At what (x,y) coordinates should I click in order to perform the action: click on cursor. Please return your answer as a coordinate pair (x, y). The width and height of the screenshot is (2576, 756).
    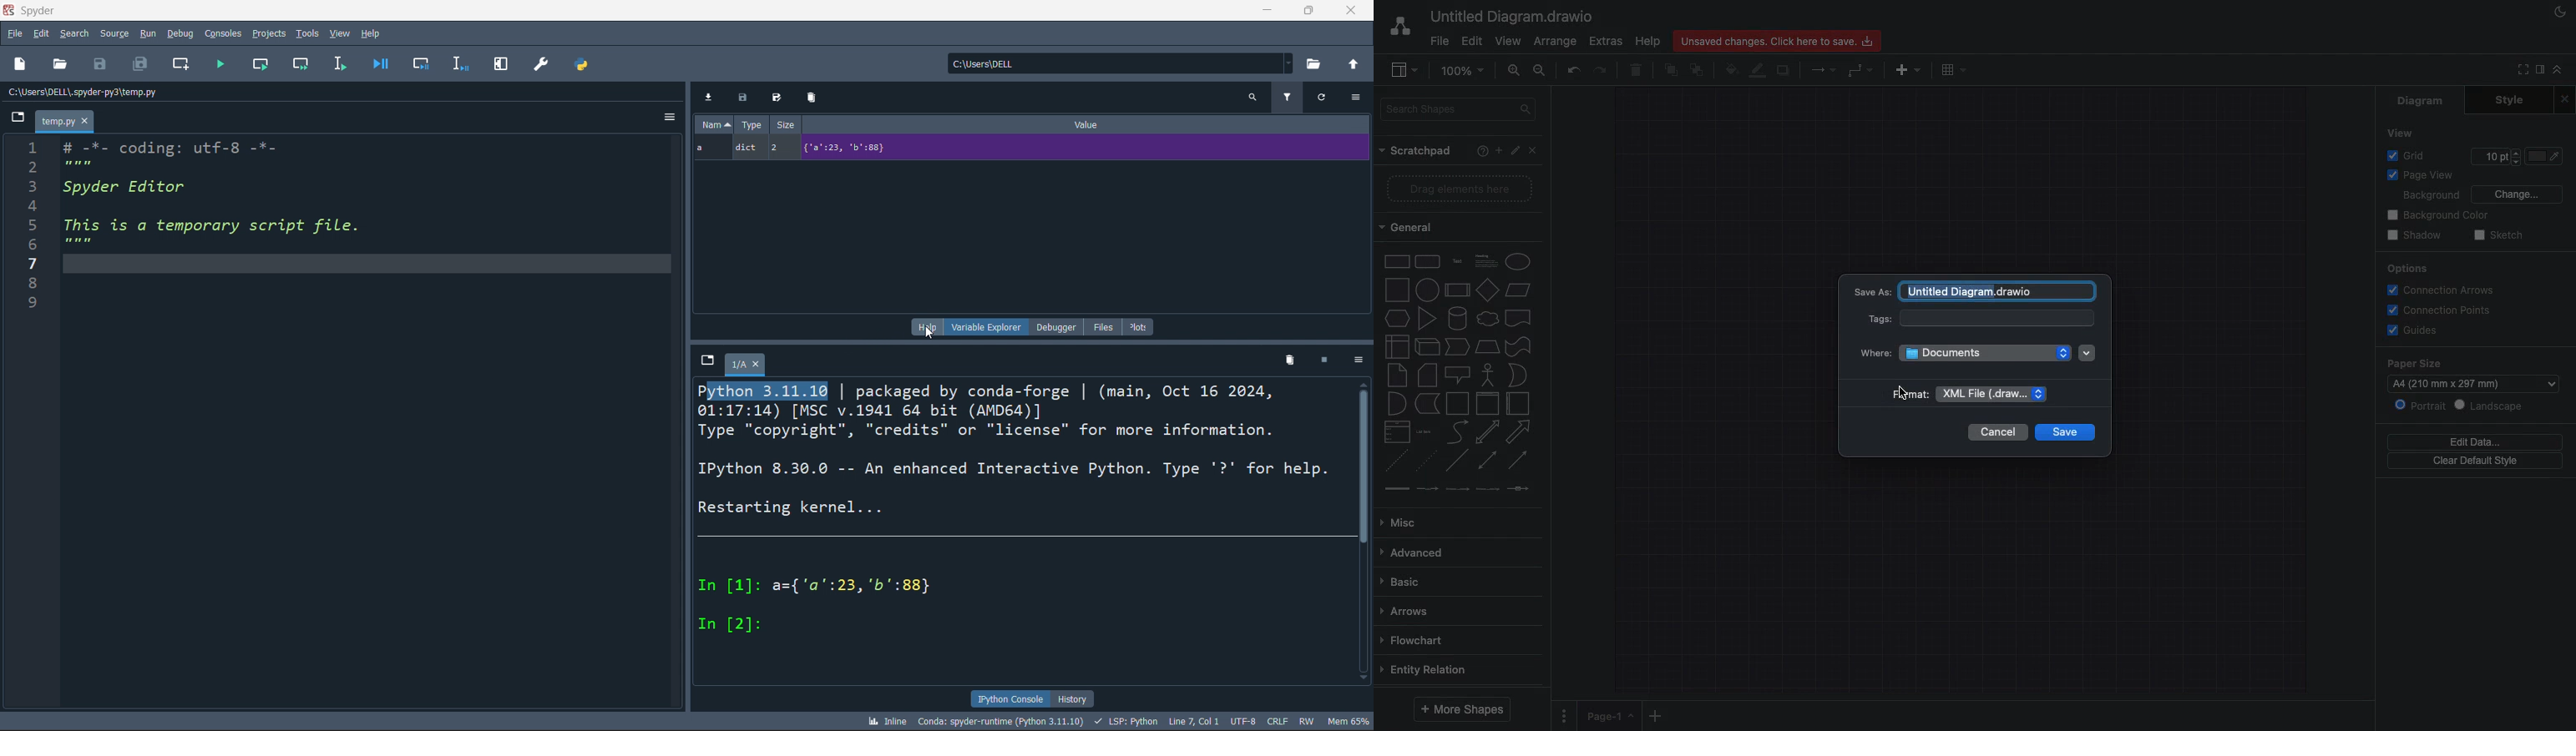
    Looking at the image, I should click on (926, 332).